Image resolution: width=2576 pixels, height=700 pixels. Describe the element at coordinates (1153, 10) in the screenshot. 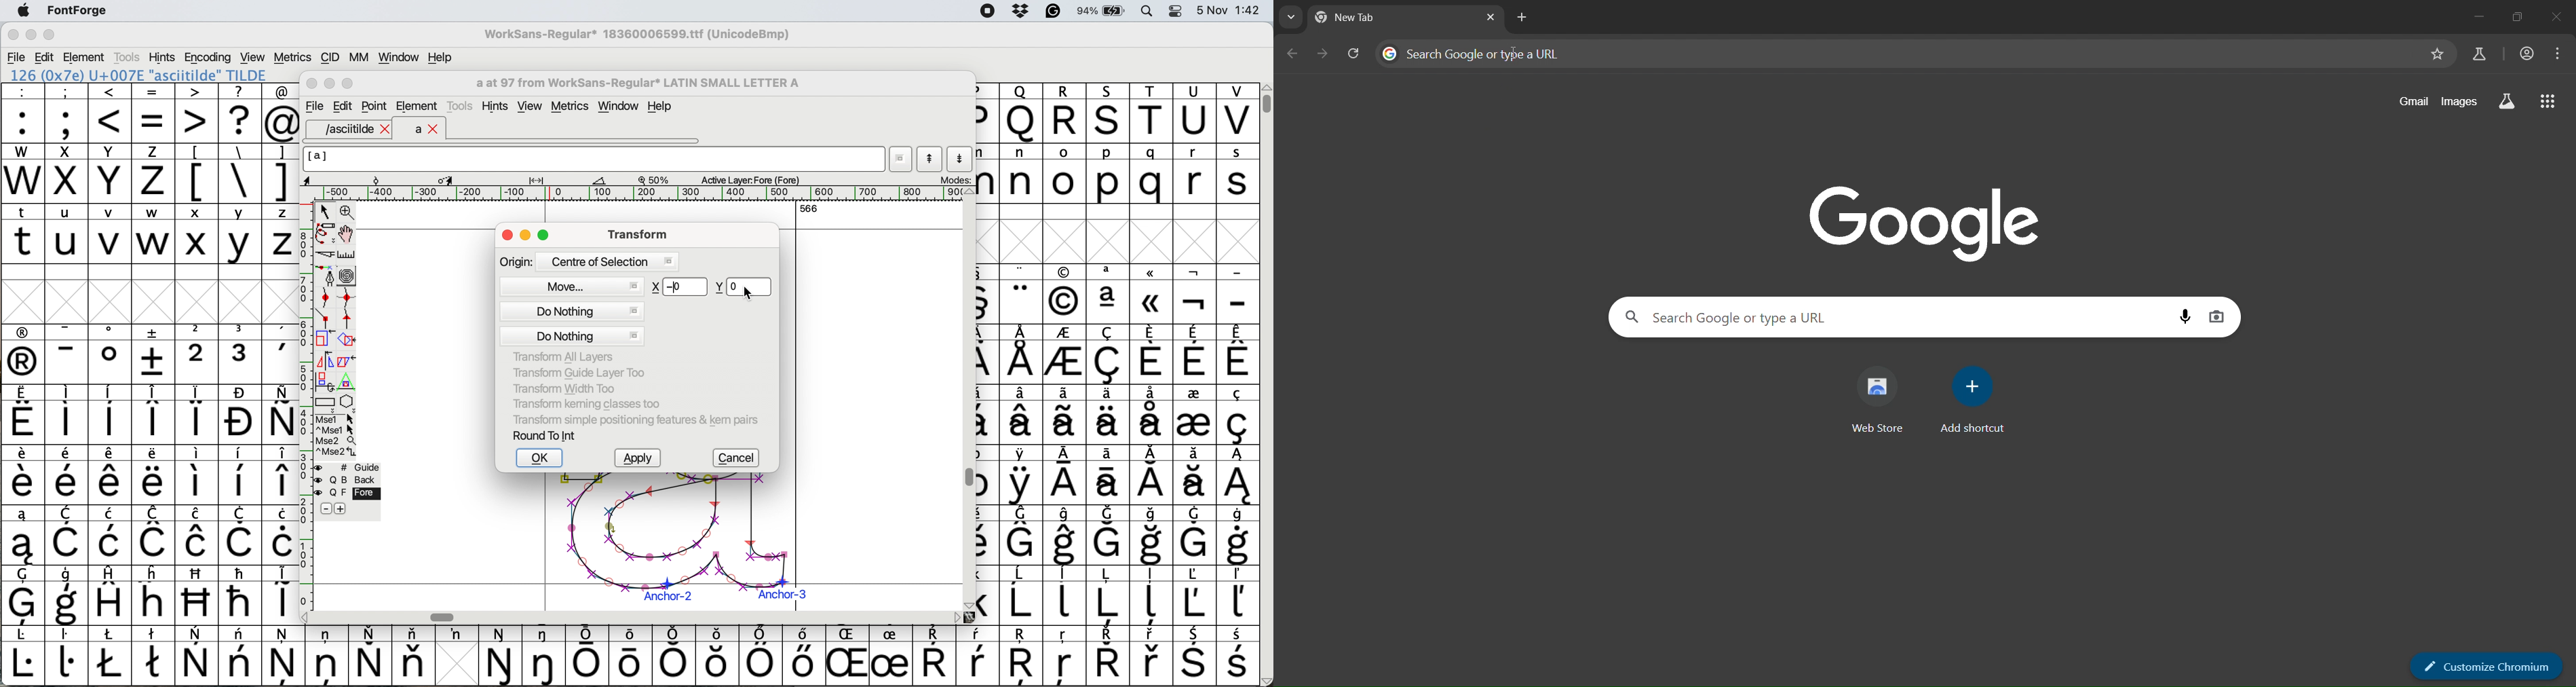

I see `spotlight search` at that location.